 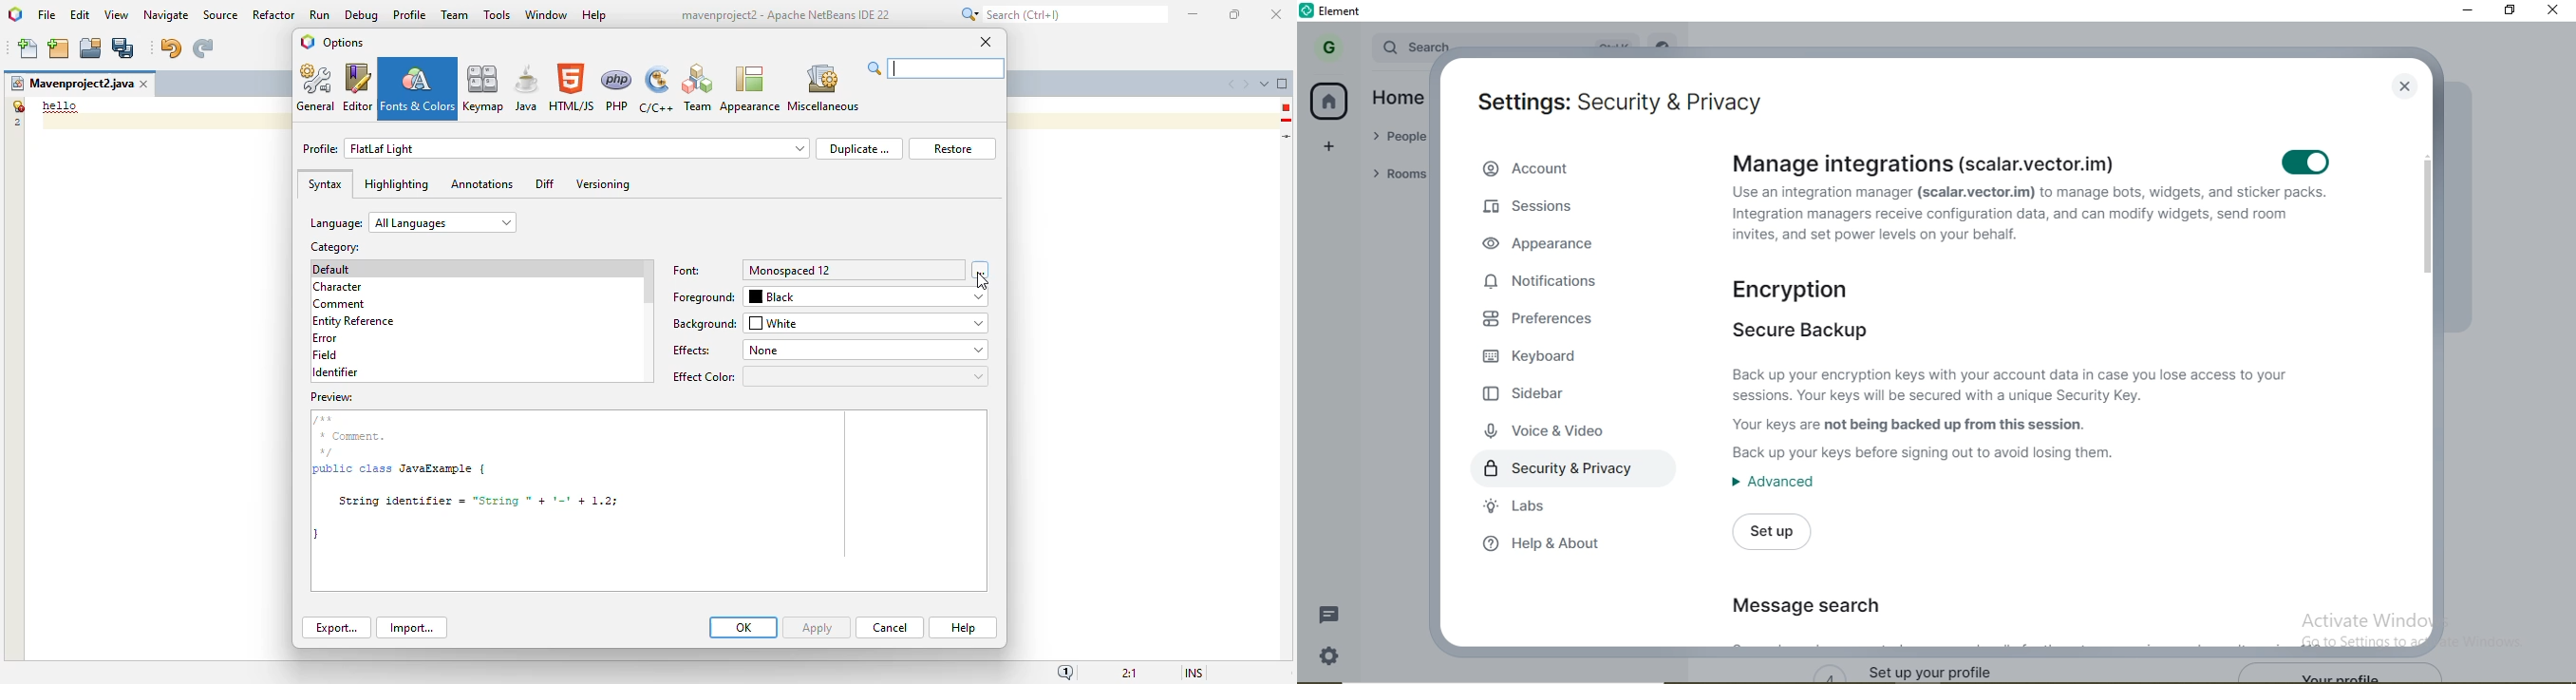 What do you see at coordinates (1805, 609) in the screenshot?
I see `message search` at bounding box center [1805, 609].